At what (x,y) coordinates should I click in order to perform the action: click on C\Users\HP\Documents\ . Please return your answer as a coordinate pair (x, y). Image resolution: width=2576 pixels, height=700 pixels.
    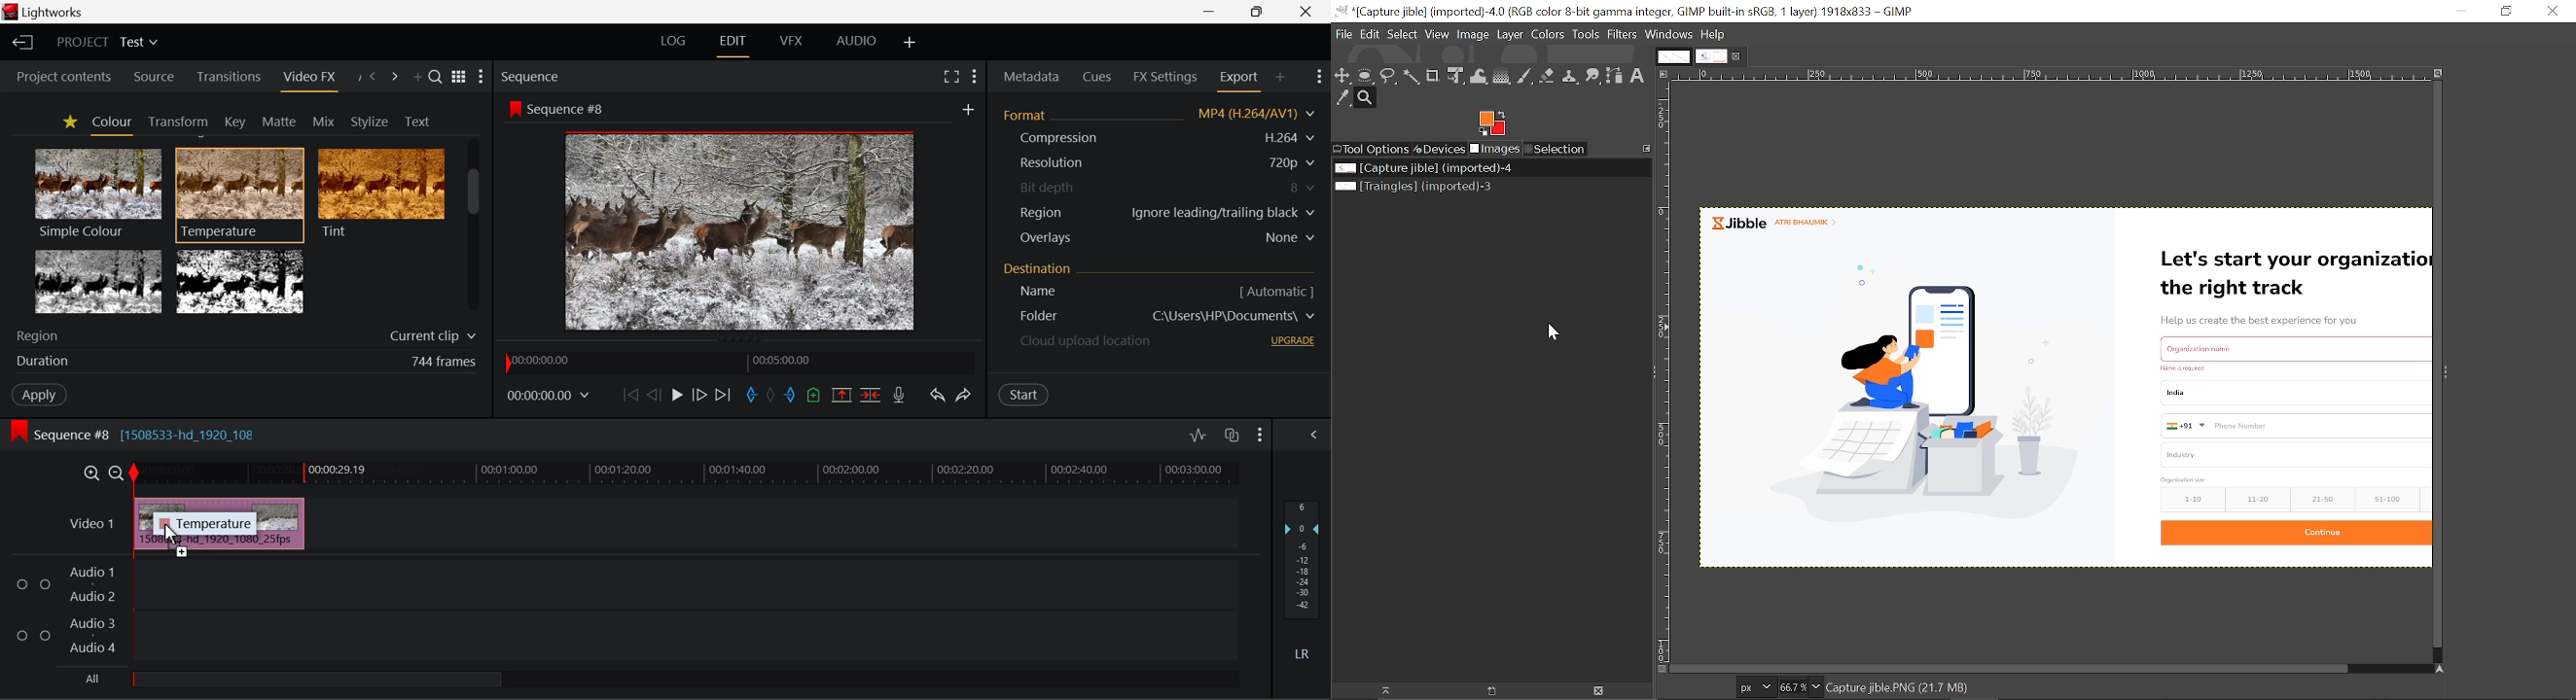
    Looking at the image, I should click on (1234, 315).